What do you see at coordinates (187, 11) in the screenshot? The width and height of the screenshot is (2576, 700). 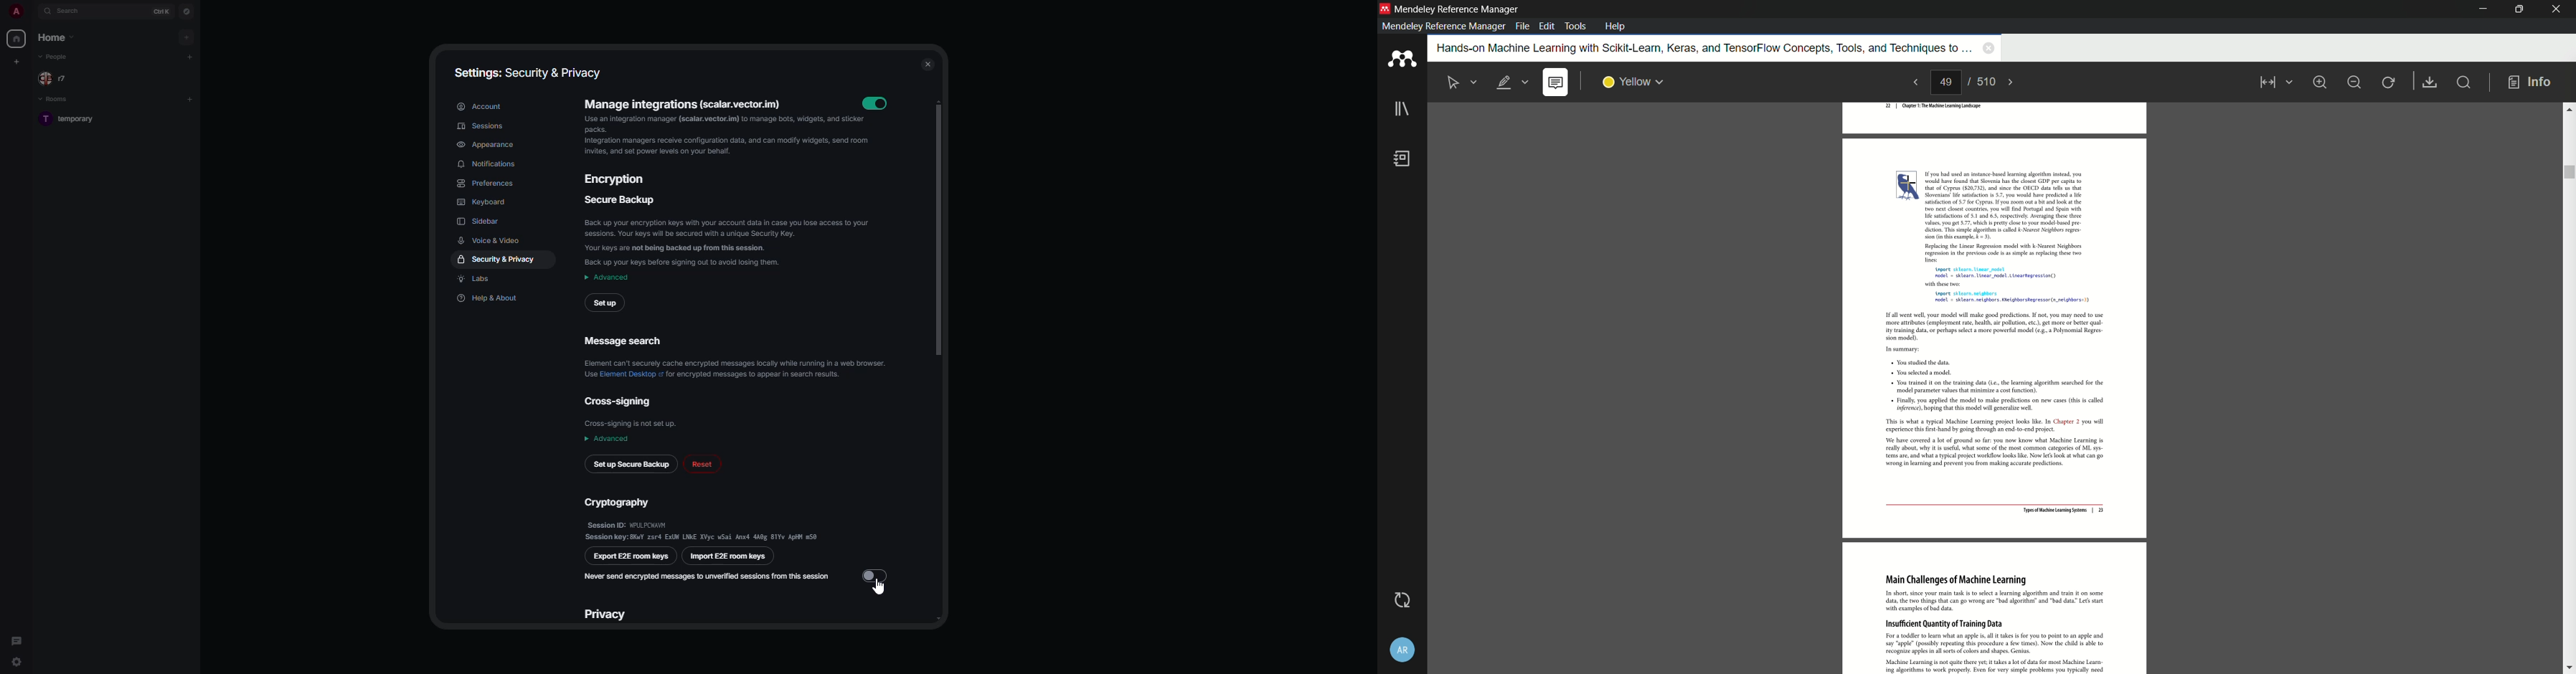 I see `navigator` at bounding box center [187, 11].